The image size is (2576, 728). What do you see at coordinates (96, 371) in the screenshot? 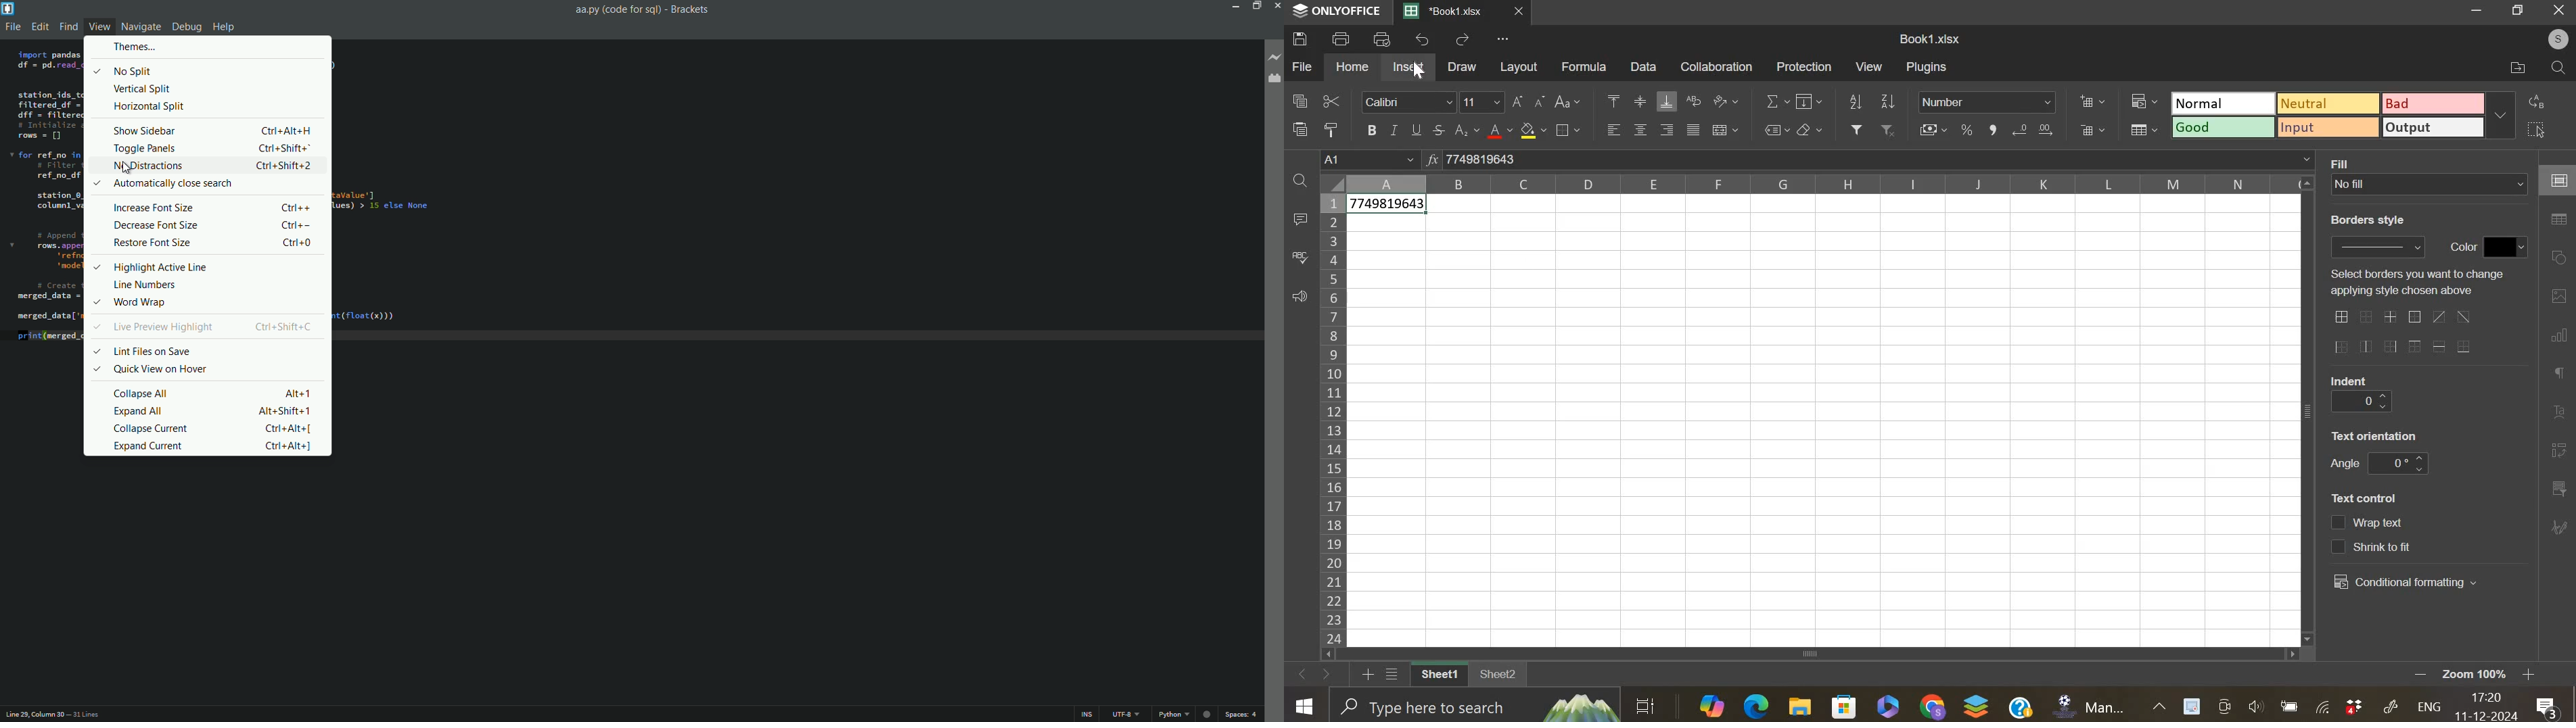
I see `Select` at bounding box center [96, 371].